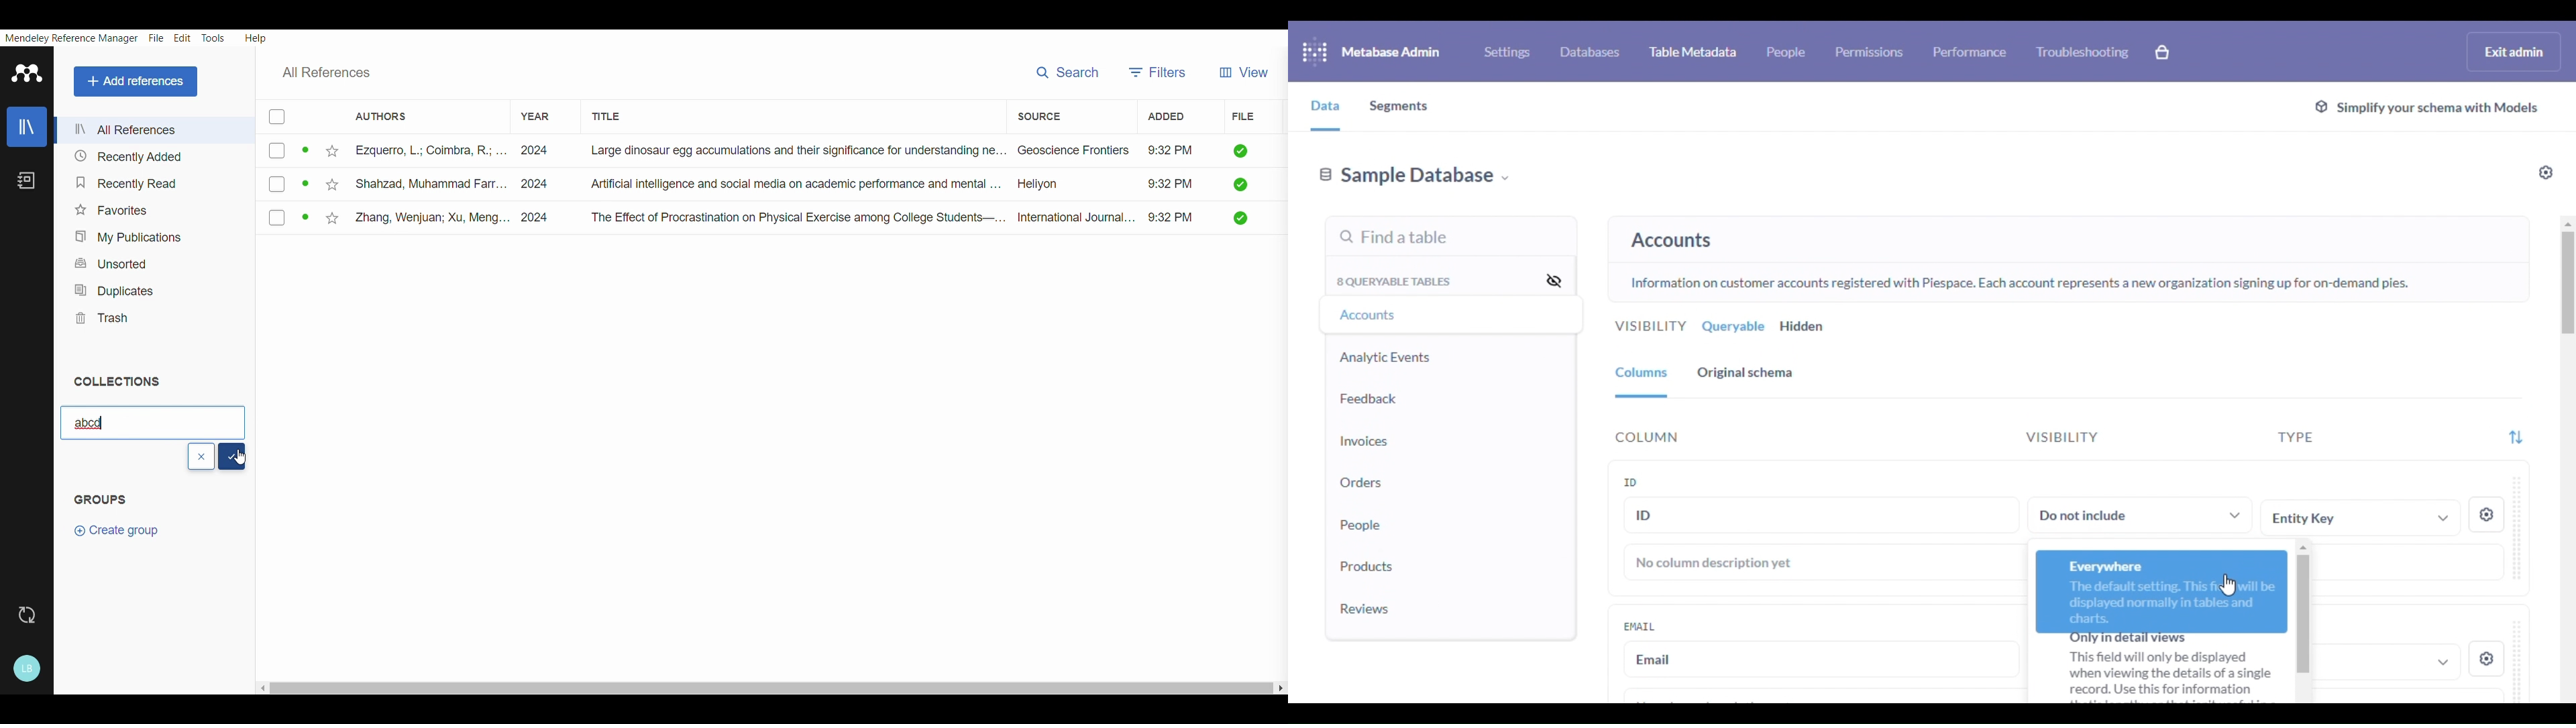 This screenshot has height=728, width=2576. Describe the element at coordinates (244, 459) in the screenshot. I see `Cursor` at that location.